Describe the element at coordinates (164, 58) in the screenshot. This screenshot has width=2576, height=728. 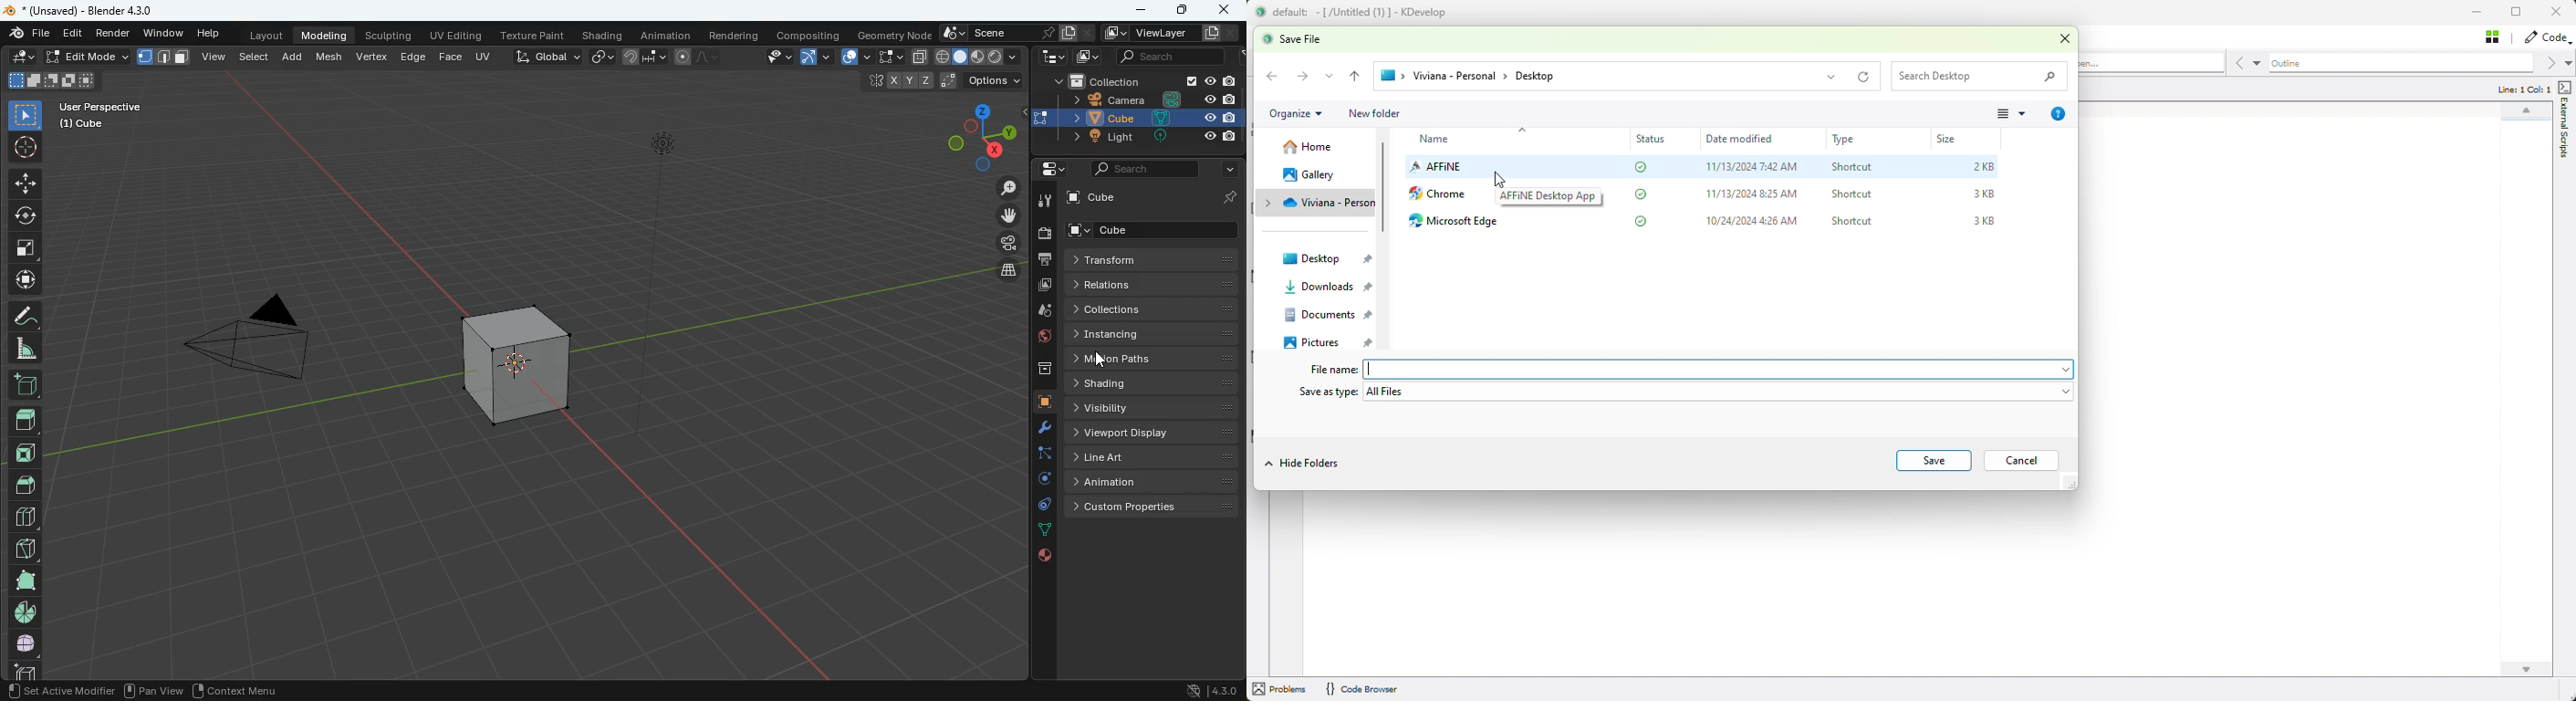
I see `perks` at that location.